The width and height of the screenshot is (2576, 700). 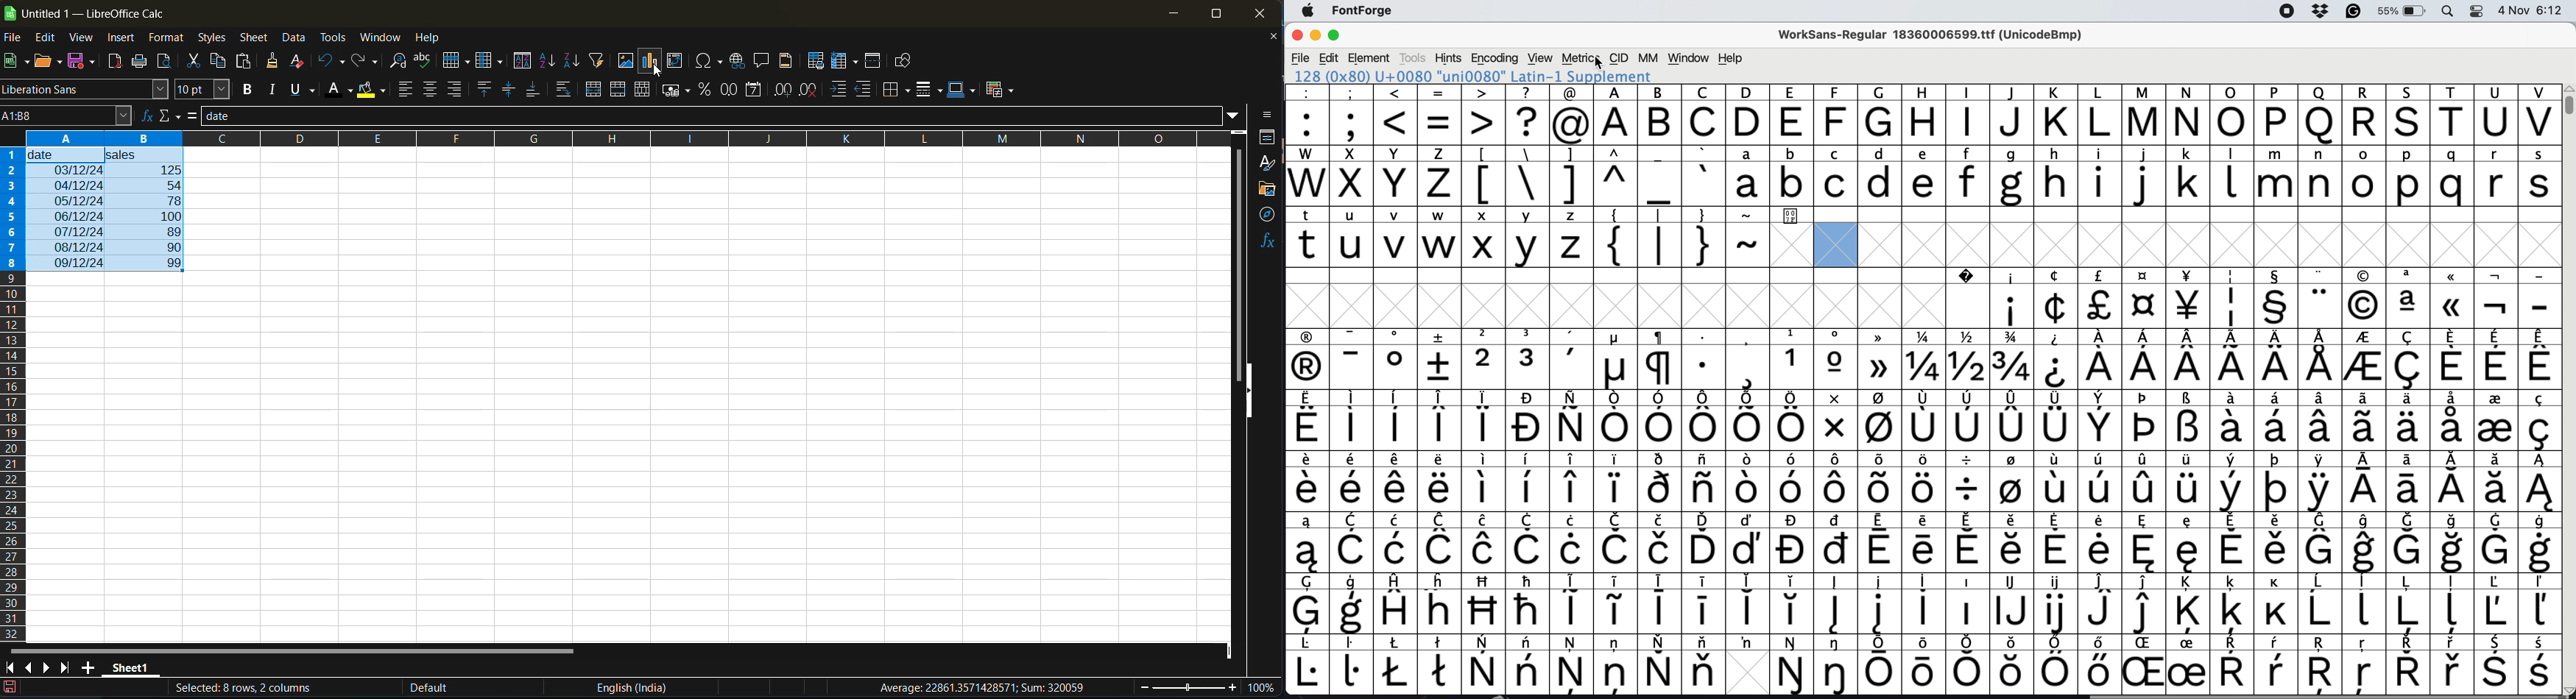 What do you see at coordinates (785, 91) in the screenshot?
I see `add decimal place` at bounding box center [785, 91].